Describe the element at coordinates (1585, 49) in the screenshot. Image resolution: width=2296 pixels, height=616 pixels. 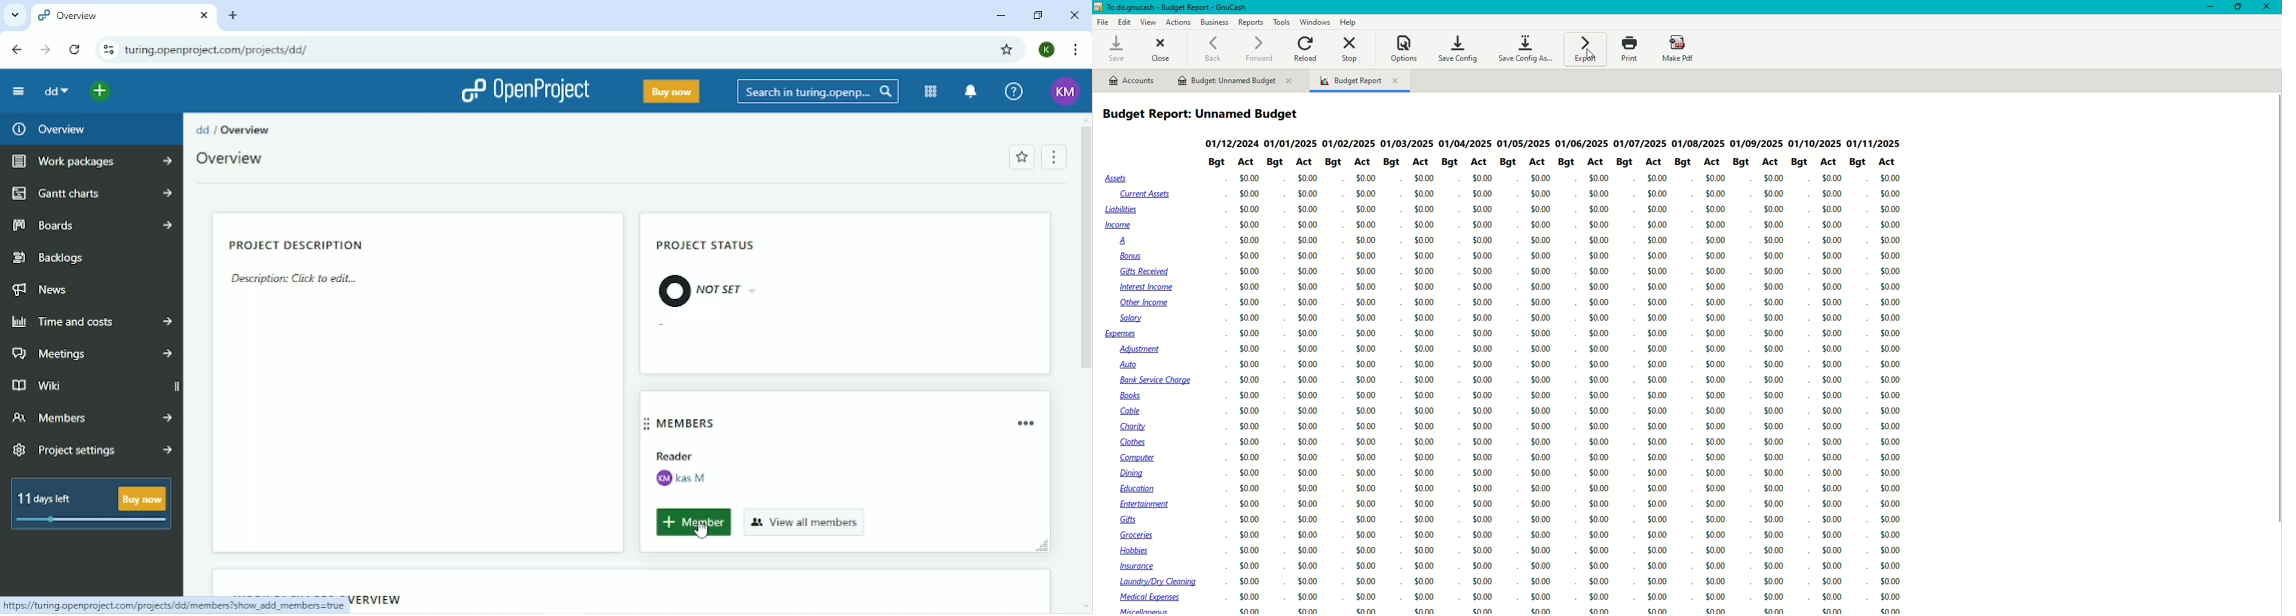
I see `Export` at that location.